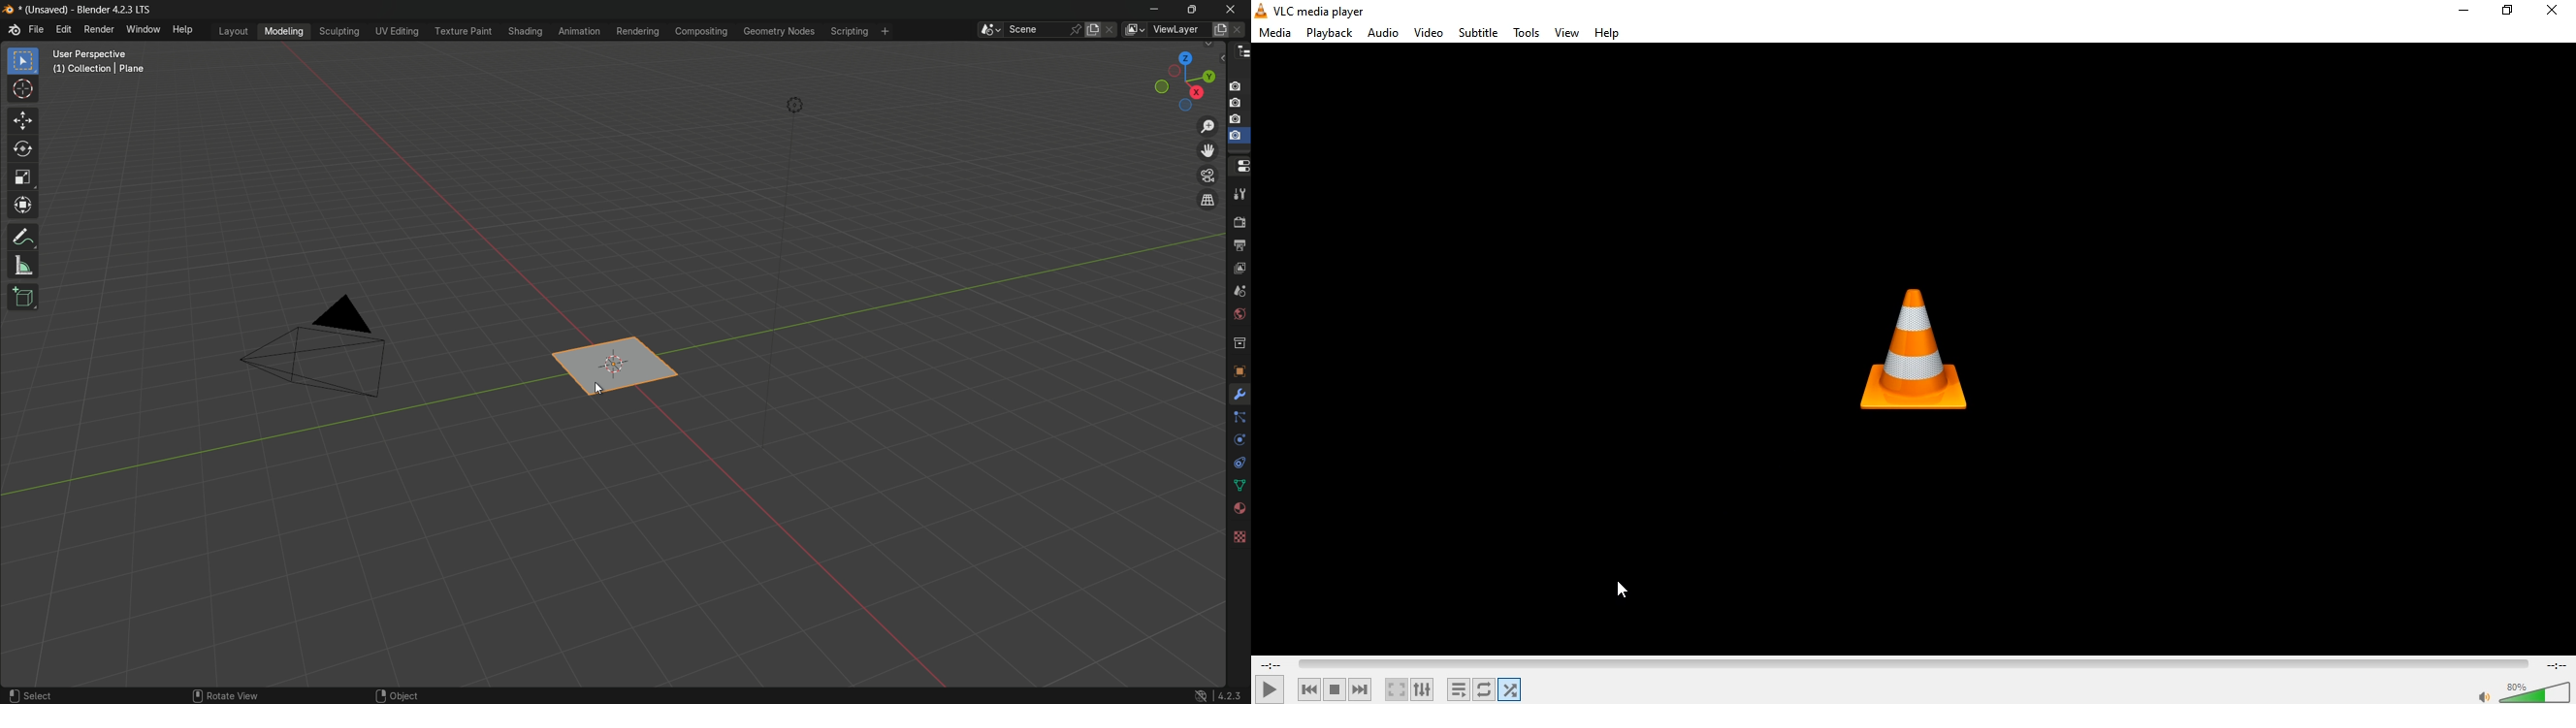 The image size is (2576, 728). What do you see at coordinates (2535, 688) in the screenshot?
I see `volume slider` at bounding box center [2535, 688].